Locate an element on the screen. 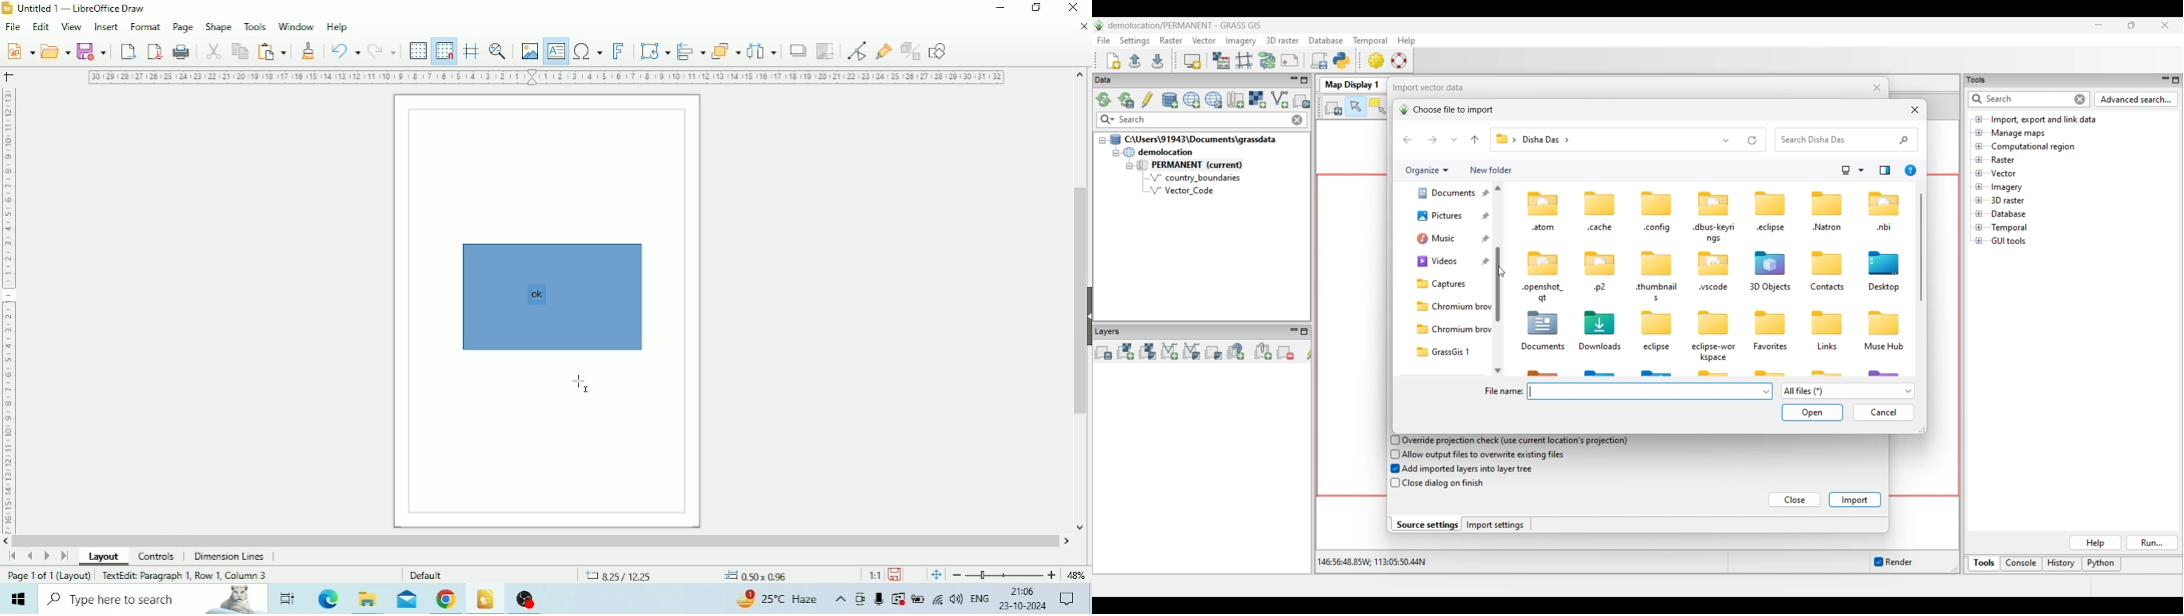 The image size is (2184, 616). Notifications is located at coordinates (1068, 600).